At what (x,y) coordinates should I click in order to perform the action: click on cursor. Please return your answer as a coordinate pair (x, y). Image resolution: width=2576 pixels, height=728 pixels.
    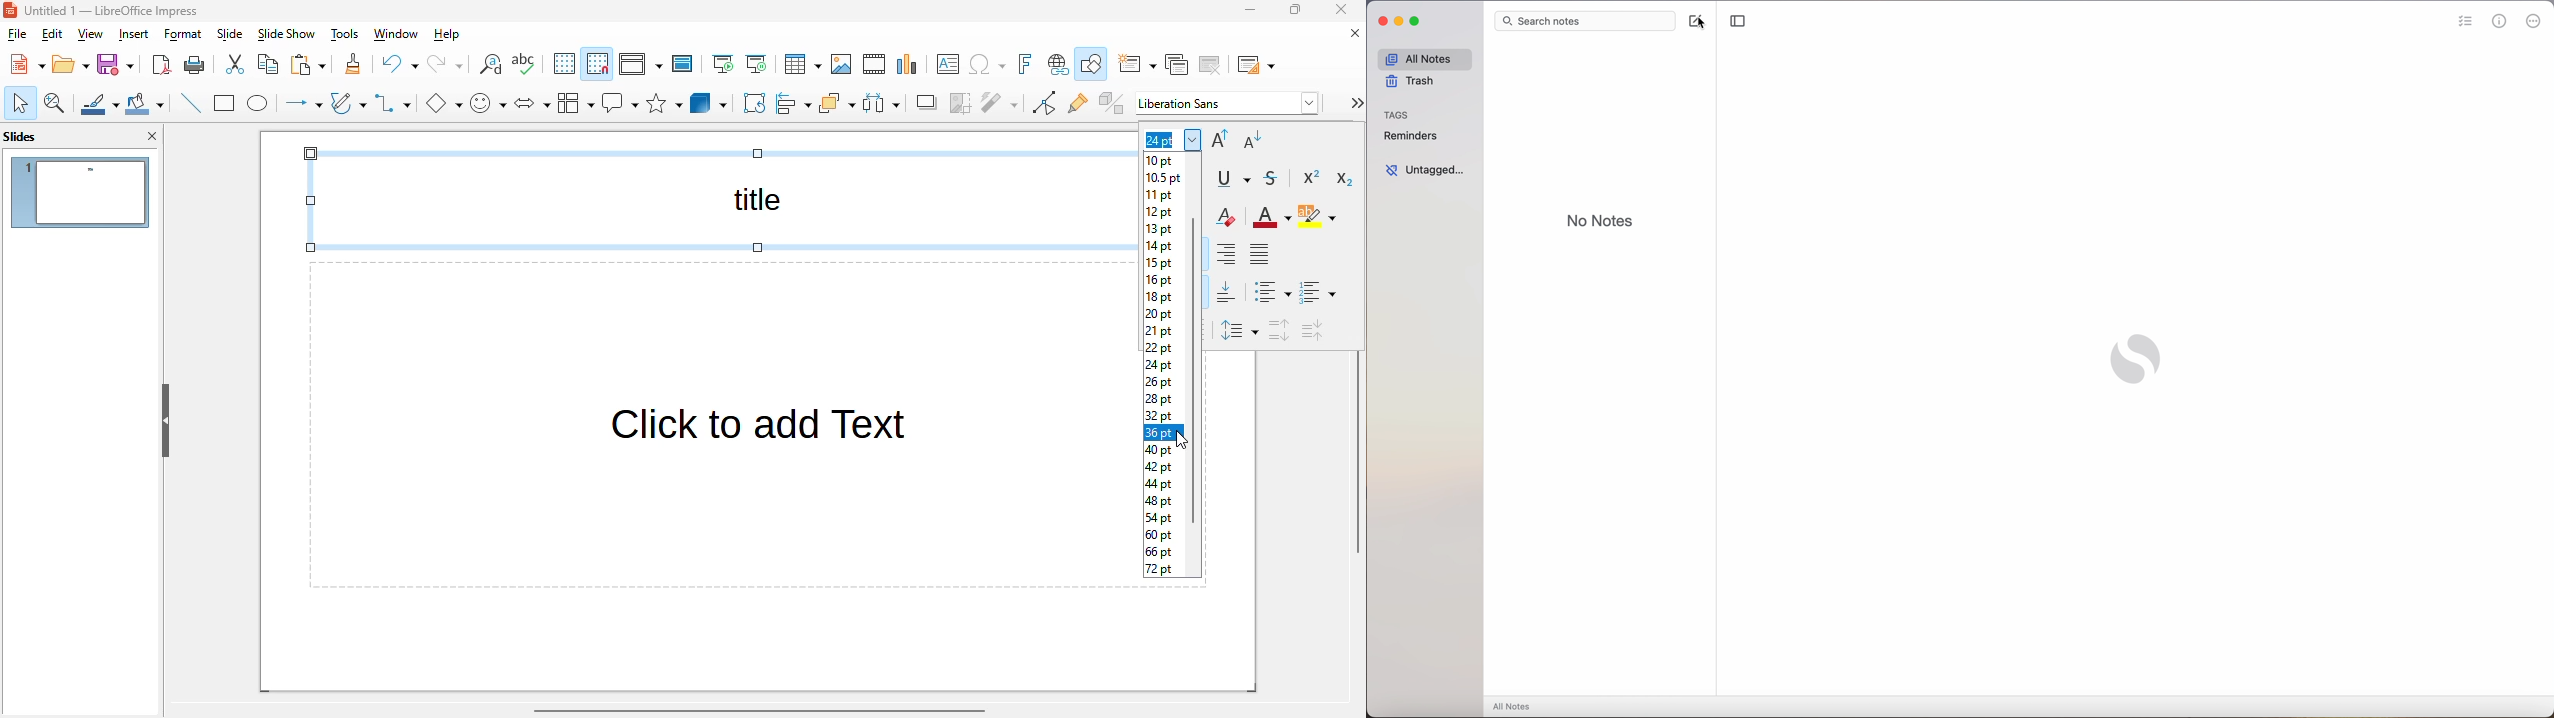
    Looking at the image, I should click on (1182, 440).